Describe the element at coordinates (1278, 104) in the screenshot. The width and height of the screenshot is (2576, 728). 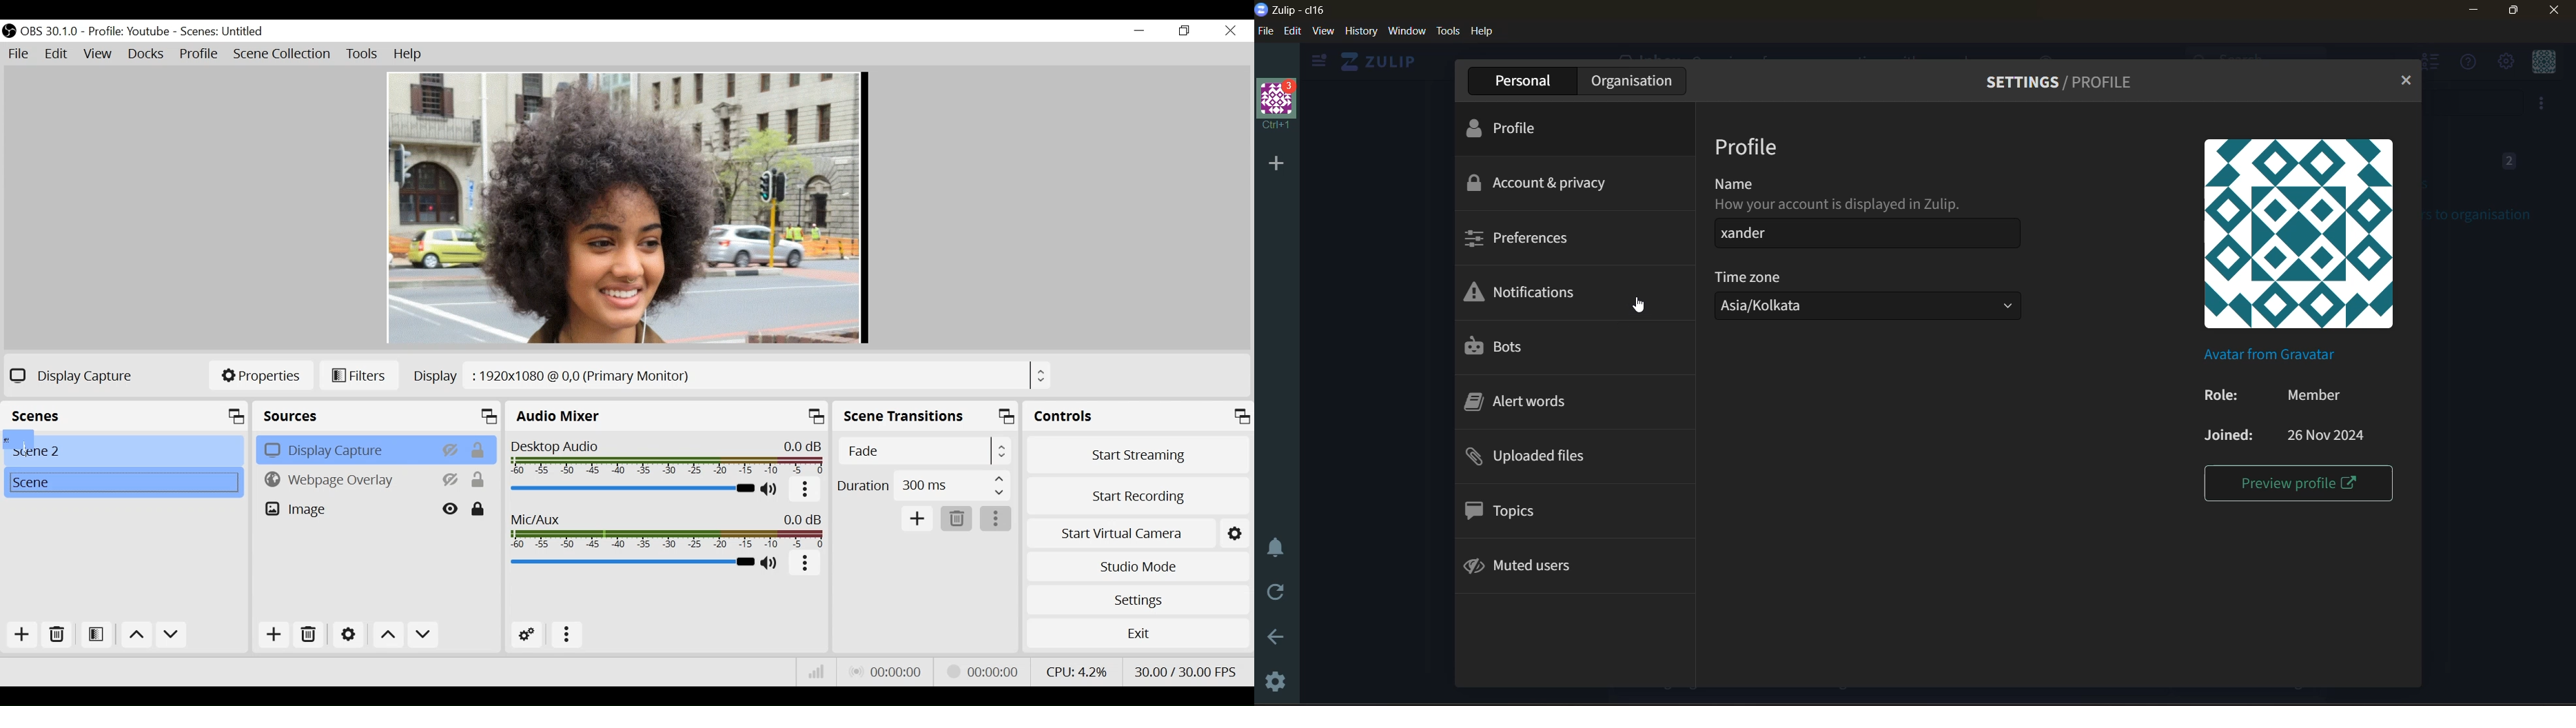
I see `organisation profile` at that location.